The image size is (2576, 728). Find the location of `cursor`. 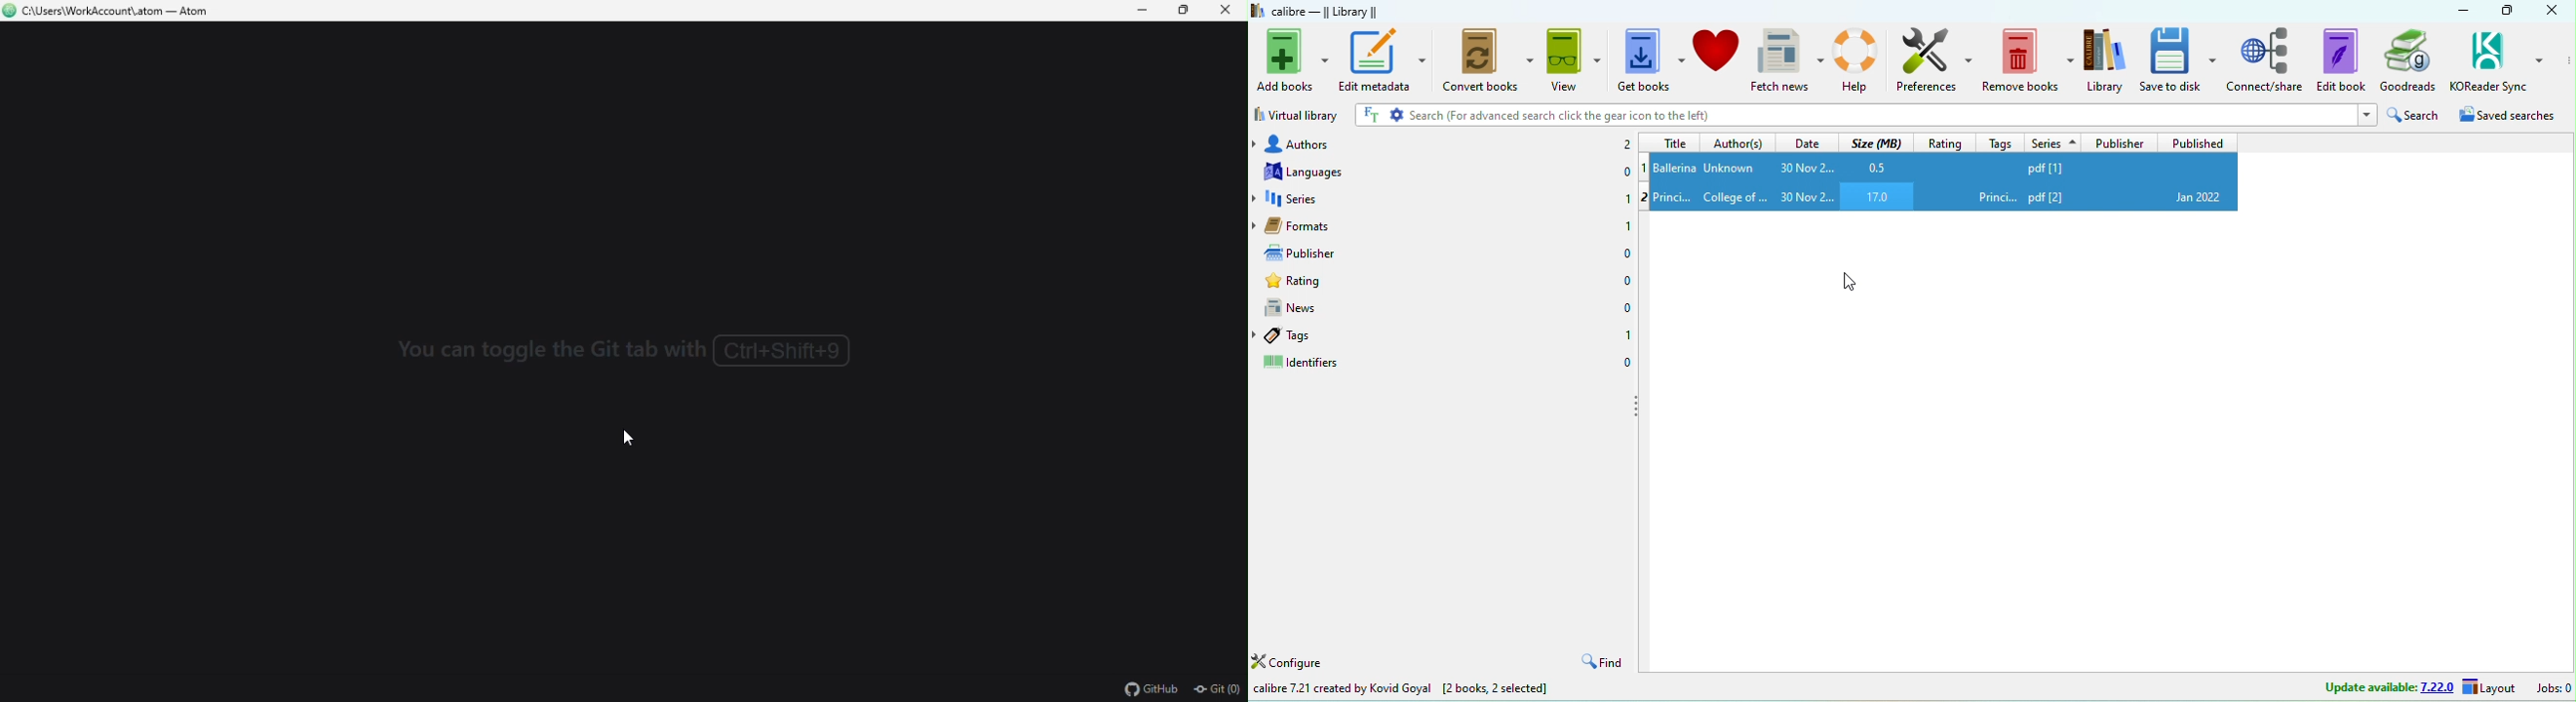

cursor is located at coordinates (1850, 282).